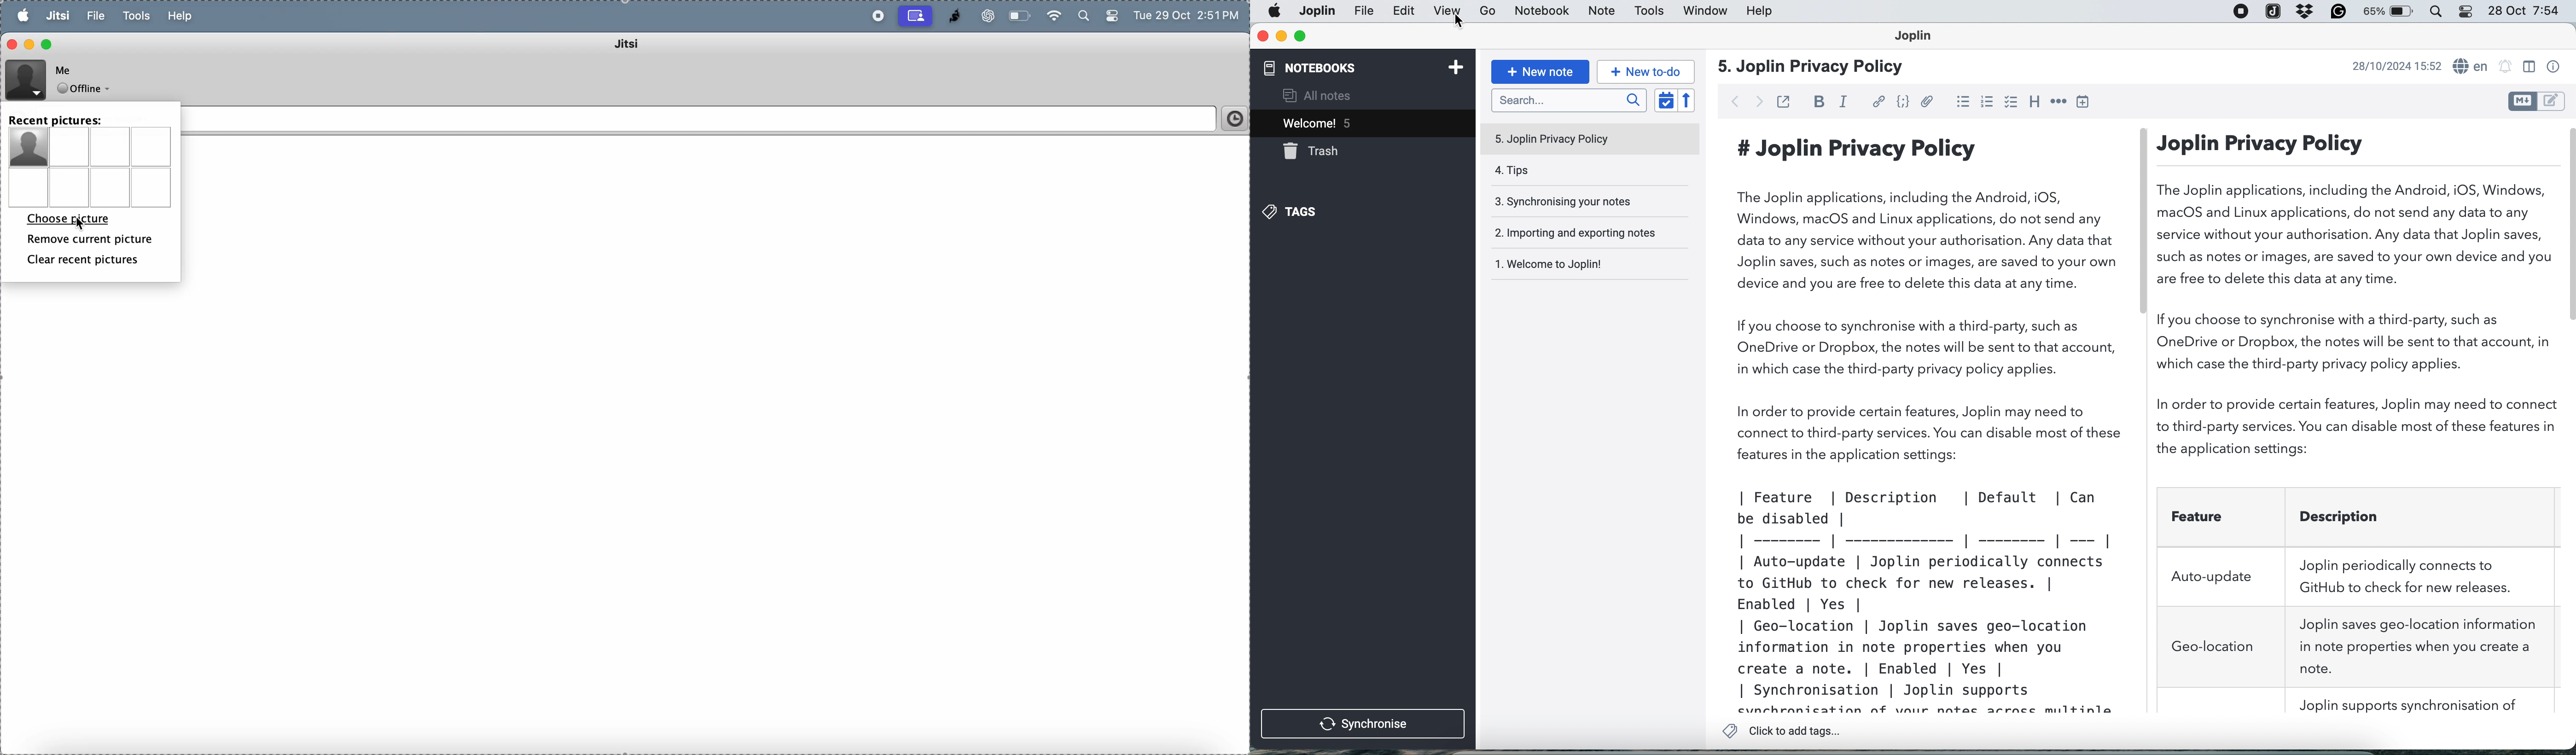  I want to click on reverse order, so click(1686, 100).